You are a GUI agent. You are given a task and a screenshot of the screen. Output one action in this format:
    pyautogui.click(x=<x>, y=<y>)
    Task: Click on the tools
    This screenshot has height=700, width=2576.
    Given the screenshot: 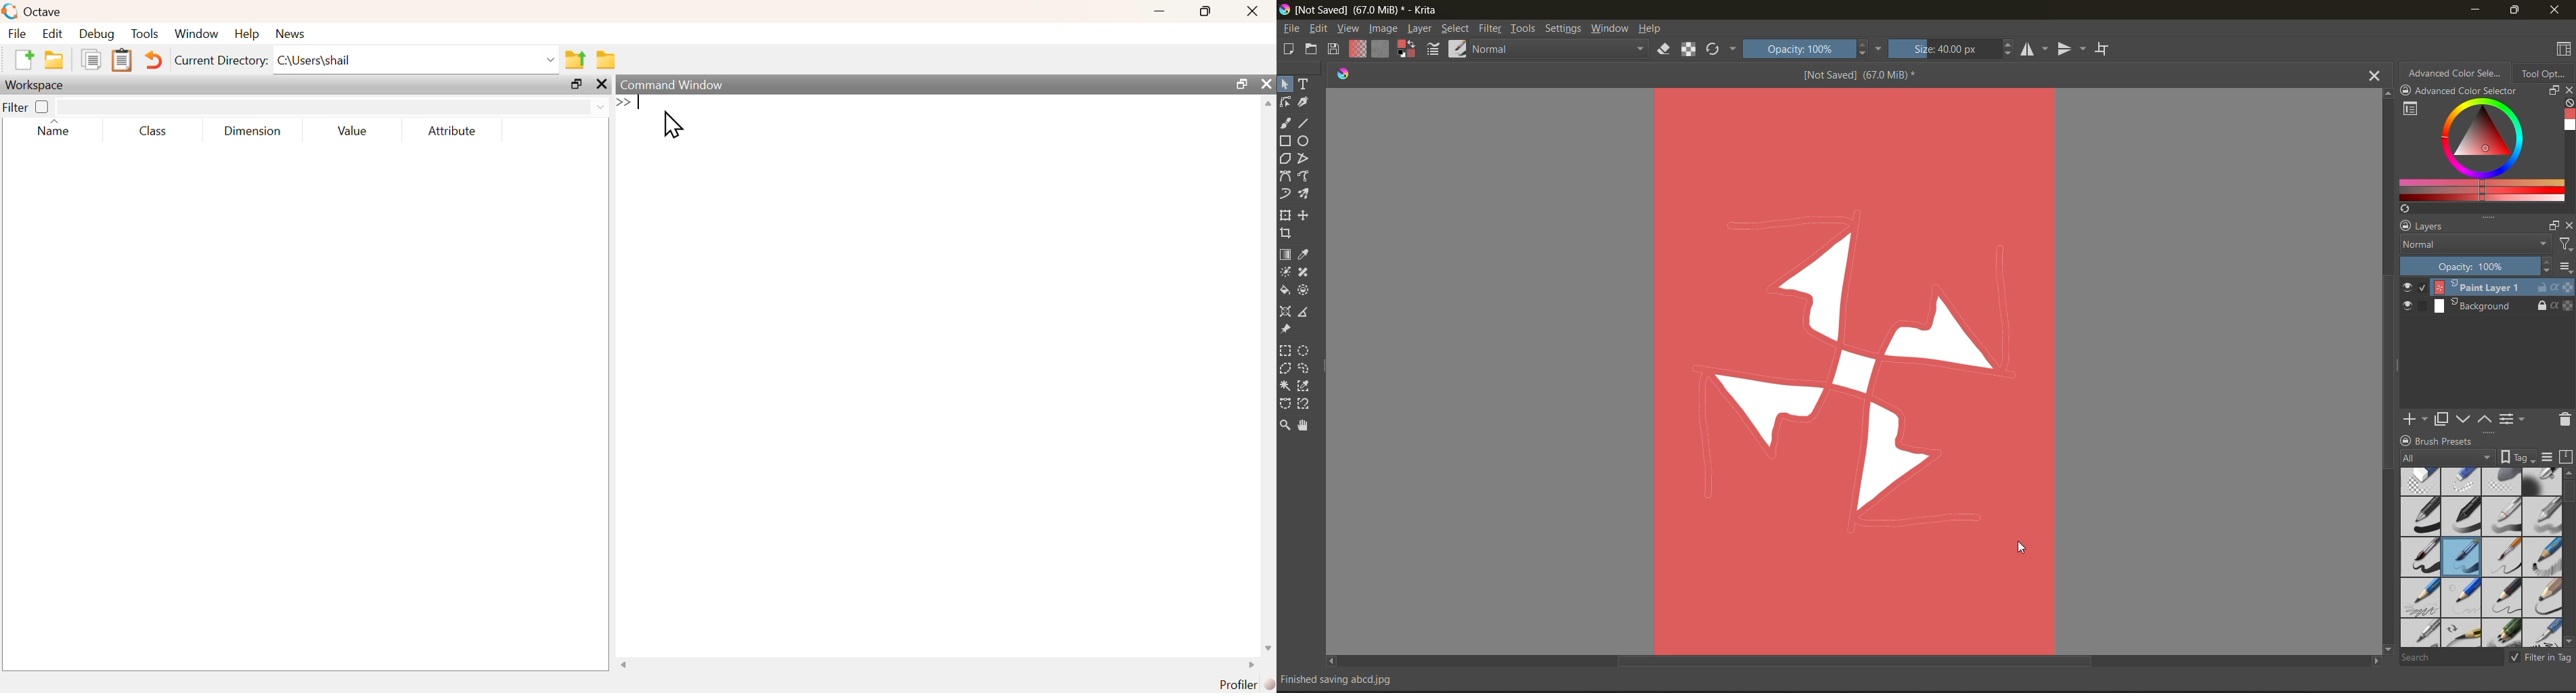 What is the action you would take?
    pyautogui.click(x=1305, y=195)
    